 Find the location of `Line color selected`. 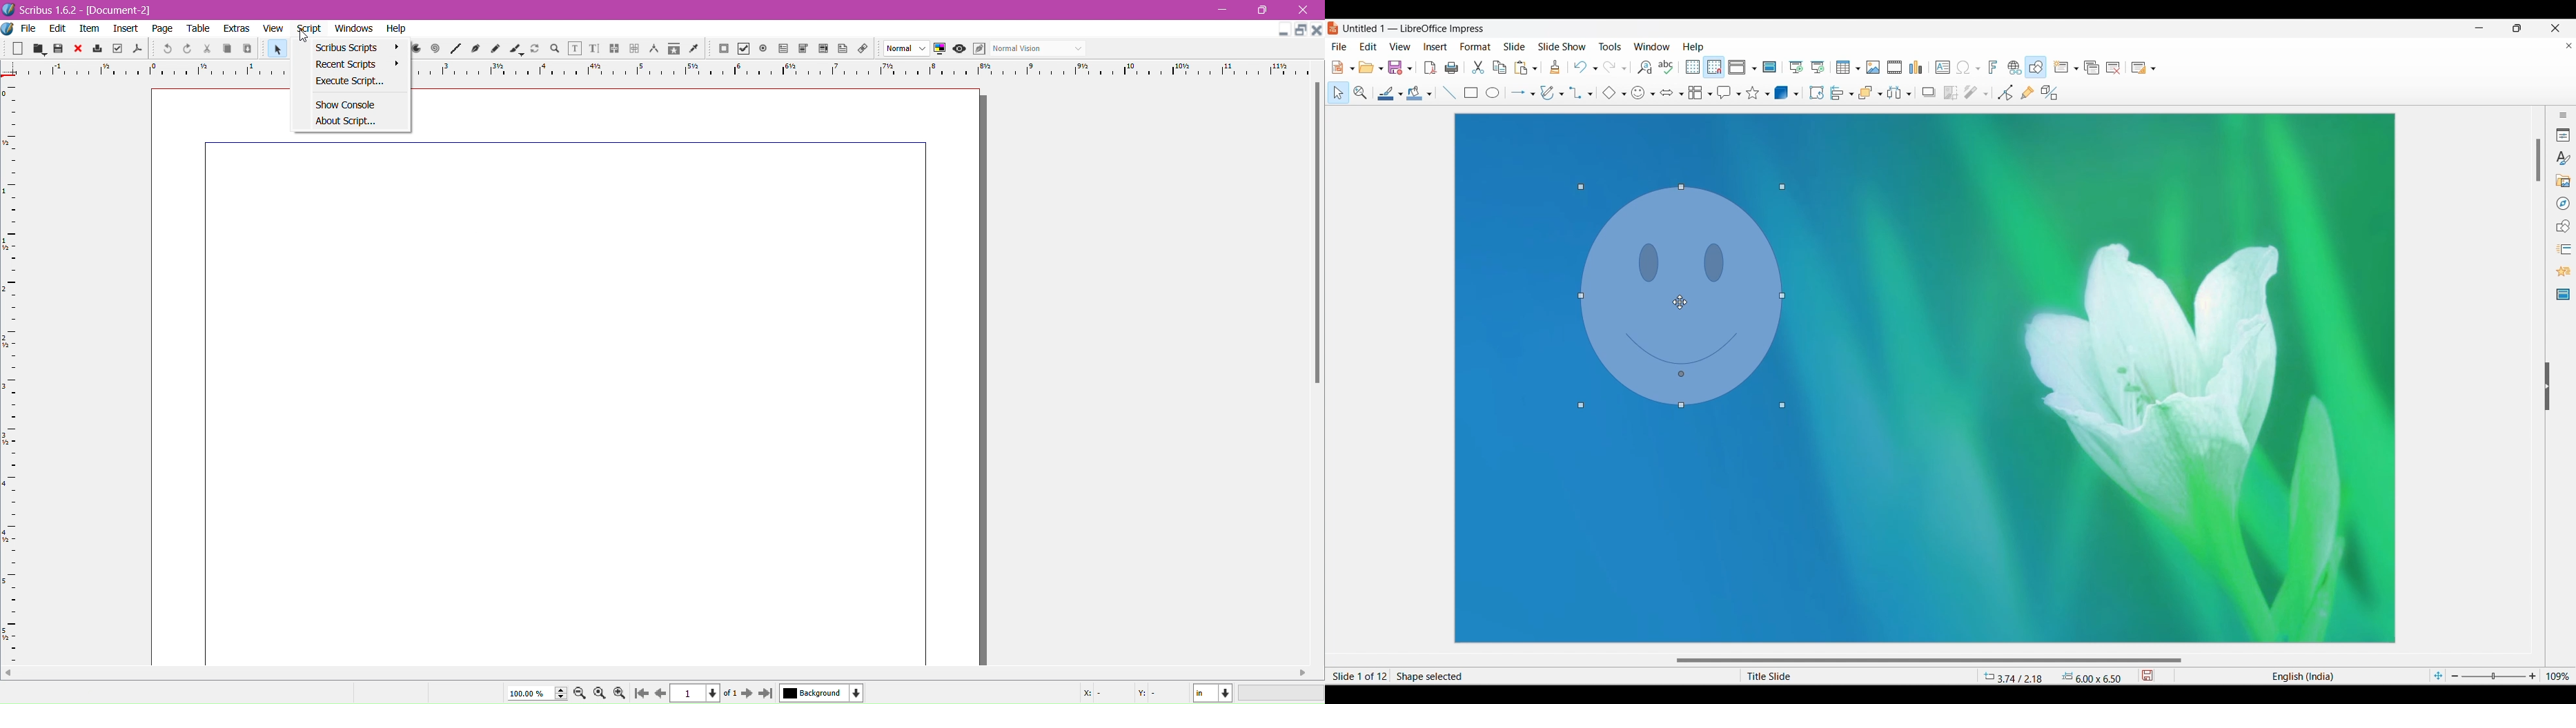

Line color selected is located at coordinates (1386, 93).